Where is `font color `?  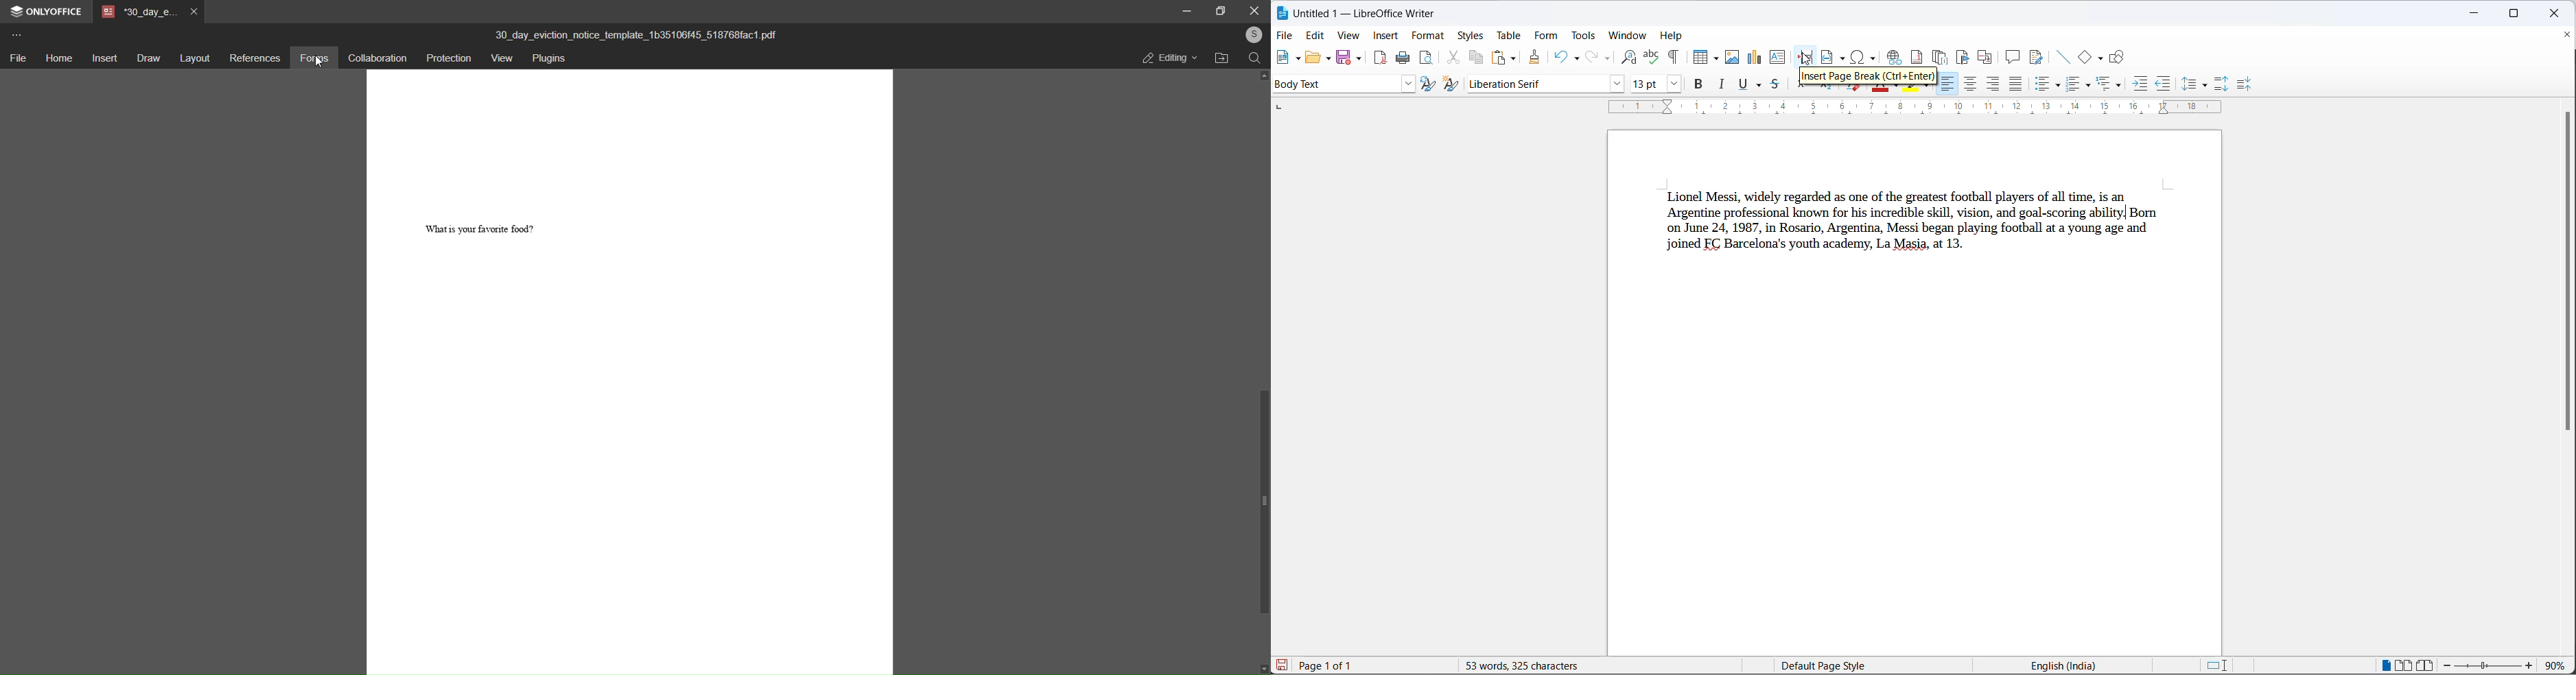 font color  is located at coordinates (1881, 91).